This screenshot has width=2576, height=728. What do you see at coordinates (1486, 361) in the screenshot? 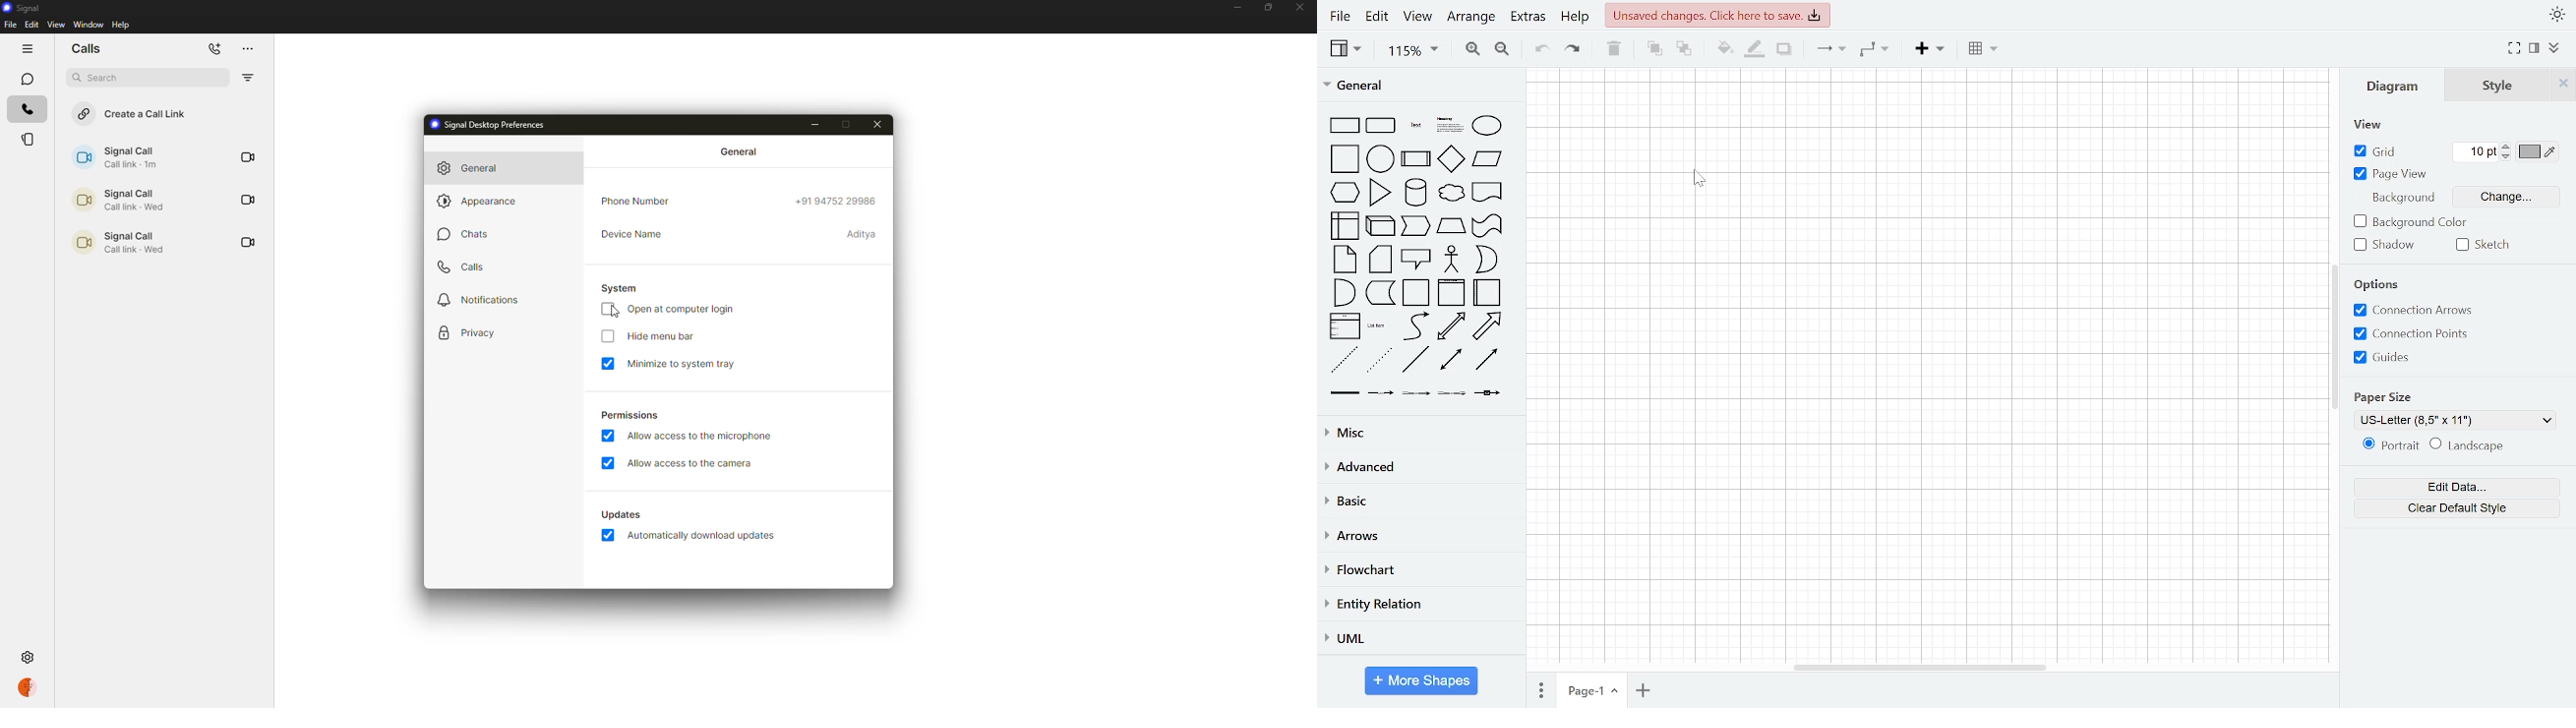
I see `directional connector` at bounding box center [1486, 361].